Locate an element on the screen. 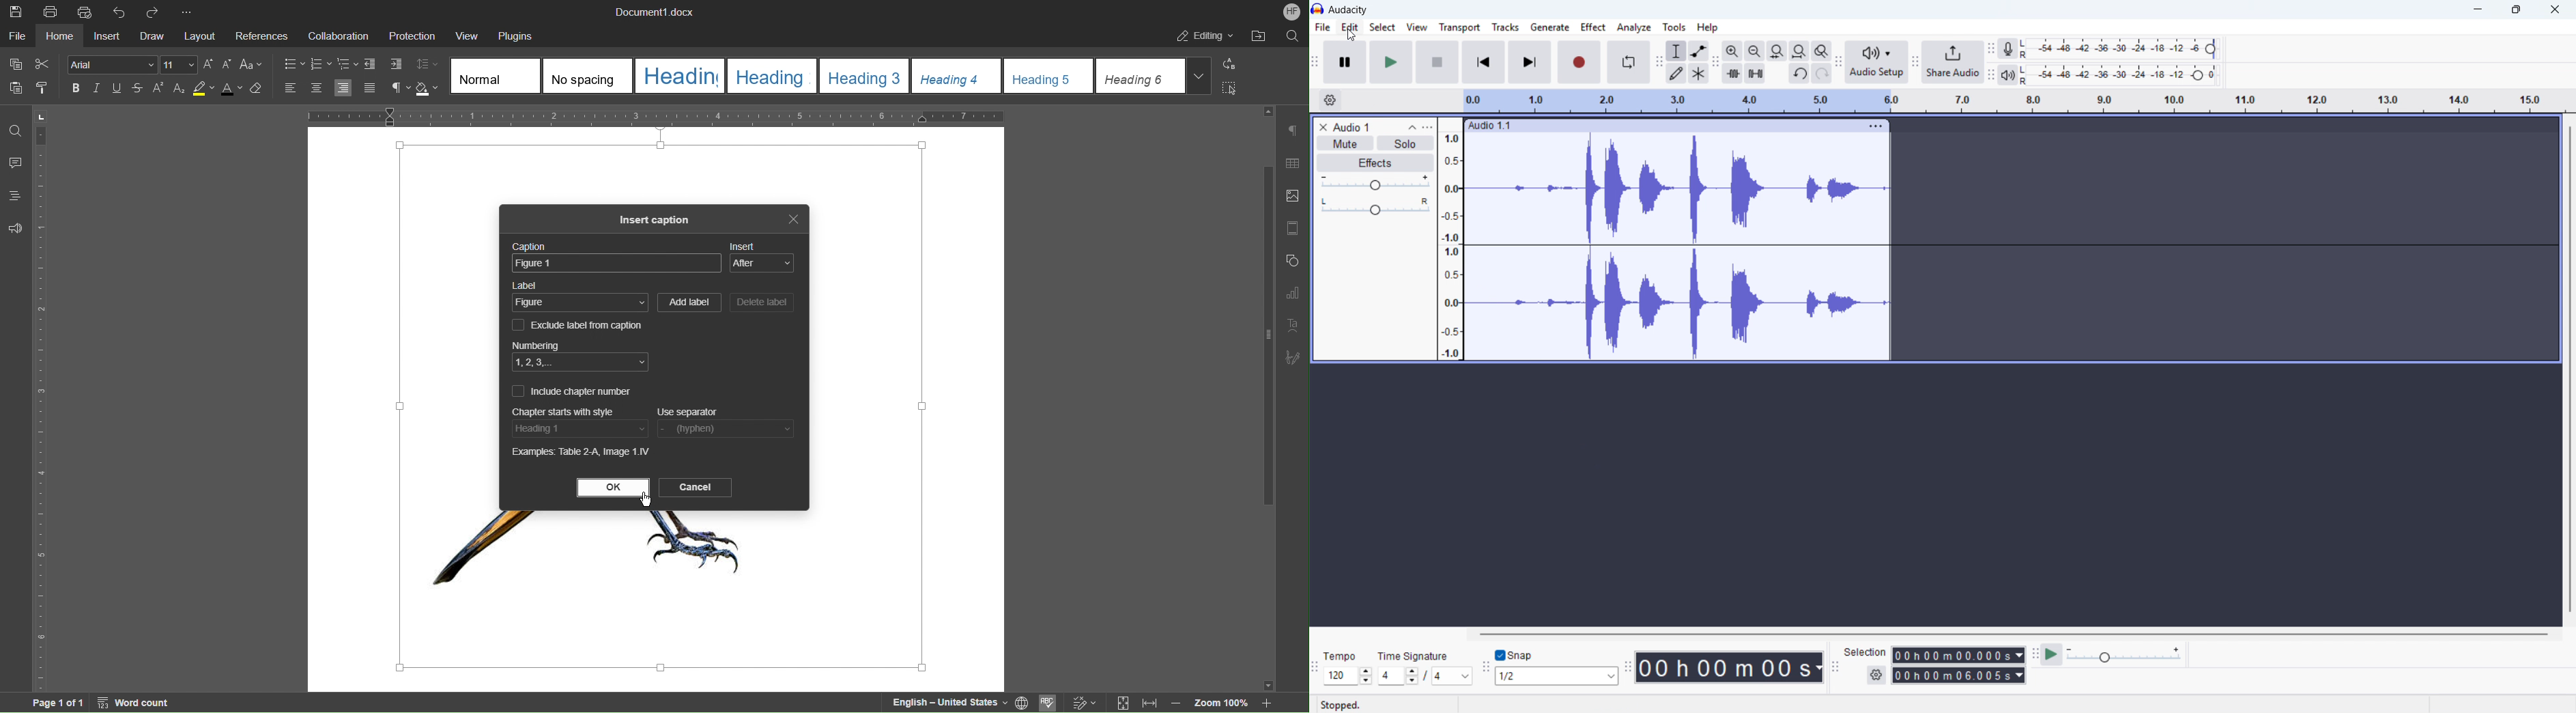  Feedback and Support is located at coordinates (15, 227).